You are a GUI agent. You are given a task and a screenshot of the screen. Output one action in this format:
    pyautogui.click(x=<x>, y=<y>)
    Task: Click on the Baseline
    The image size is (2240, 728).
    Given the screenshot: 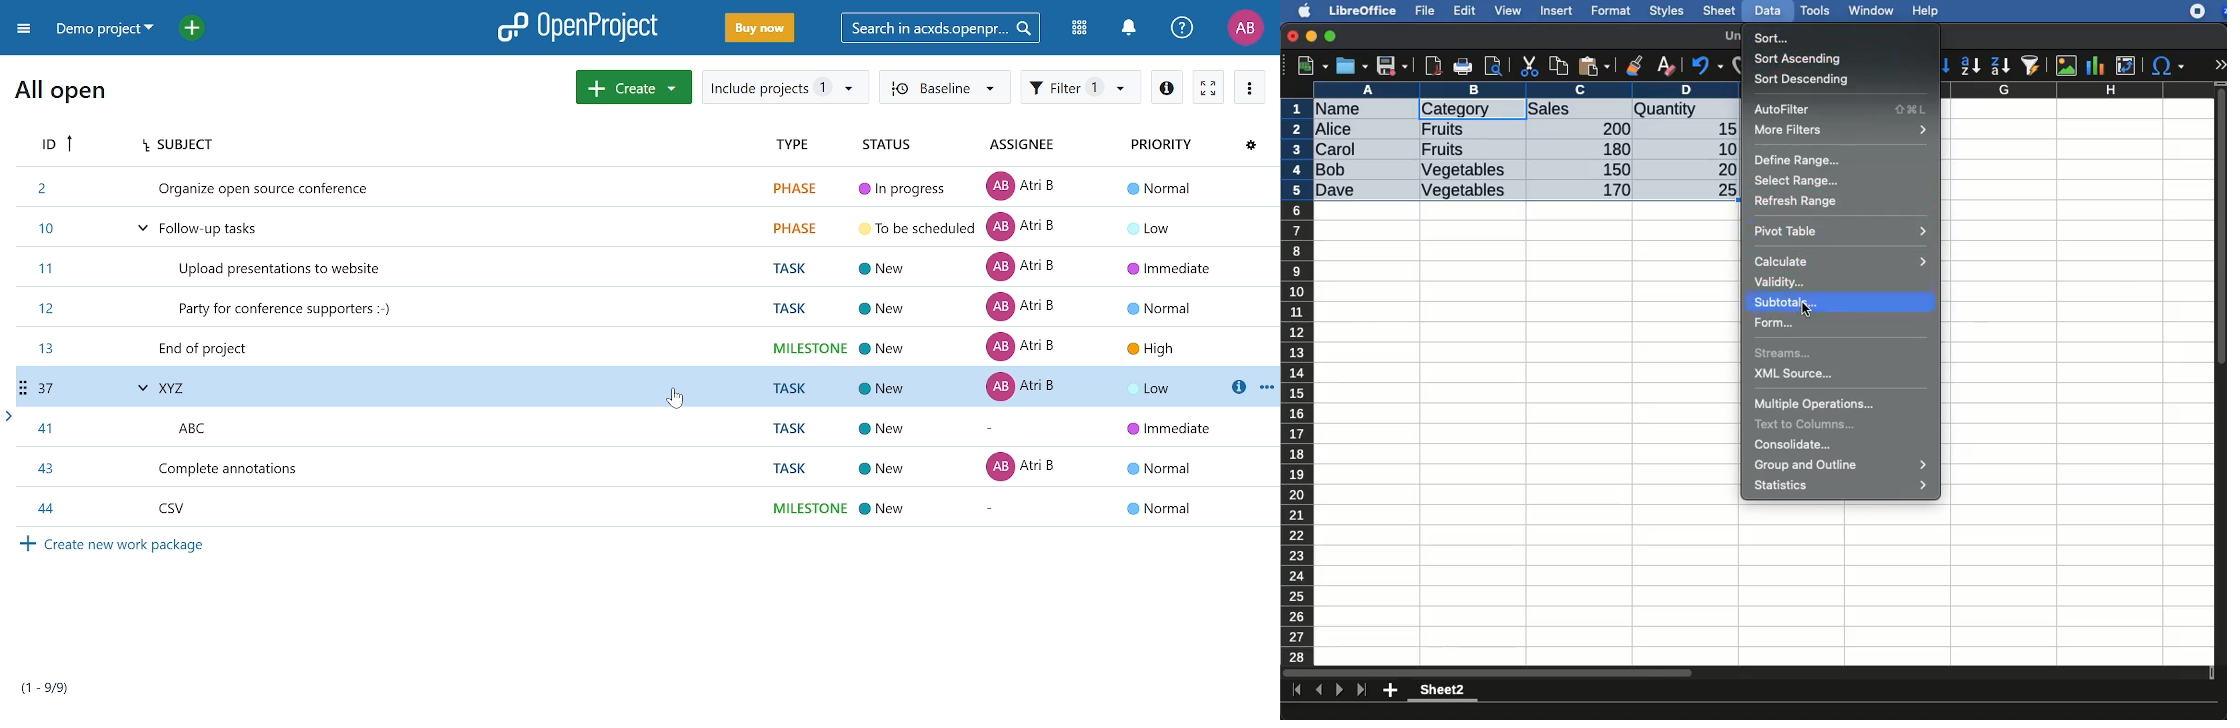 What is the action you would take?
    pyautogui.click(x=945, y=87)
    